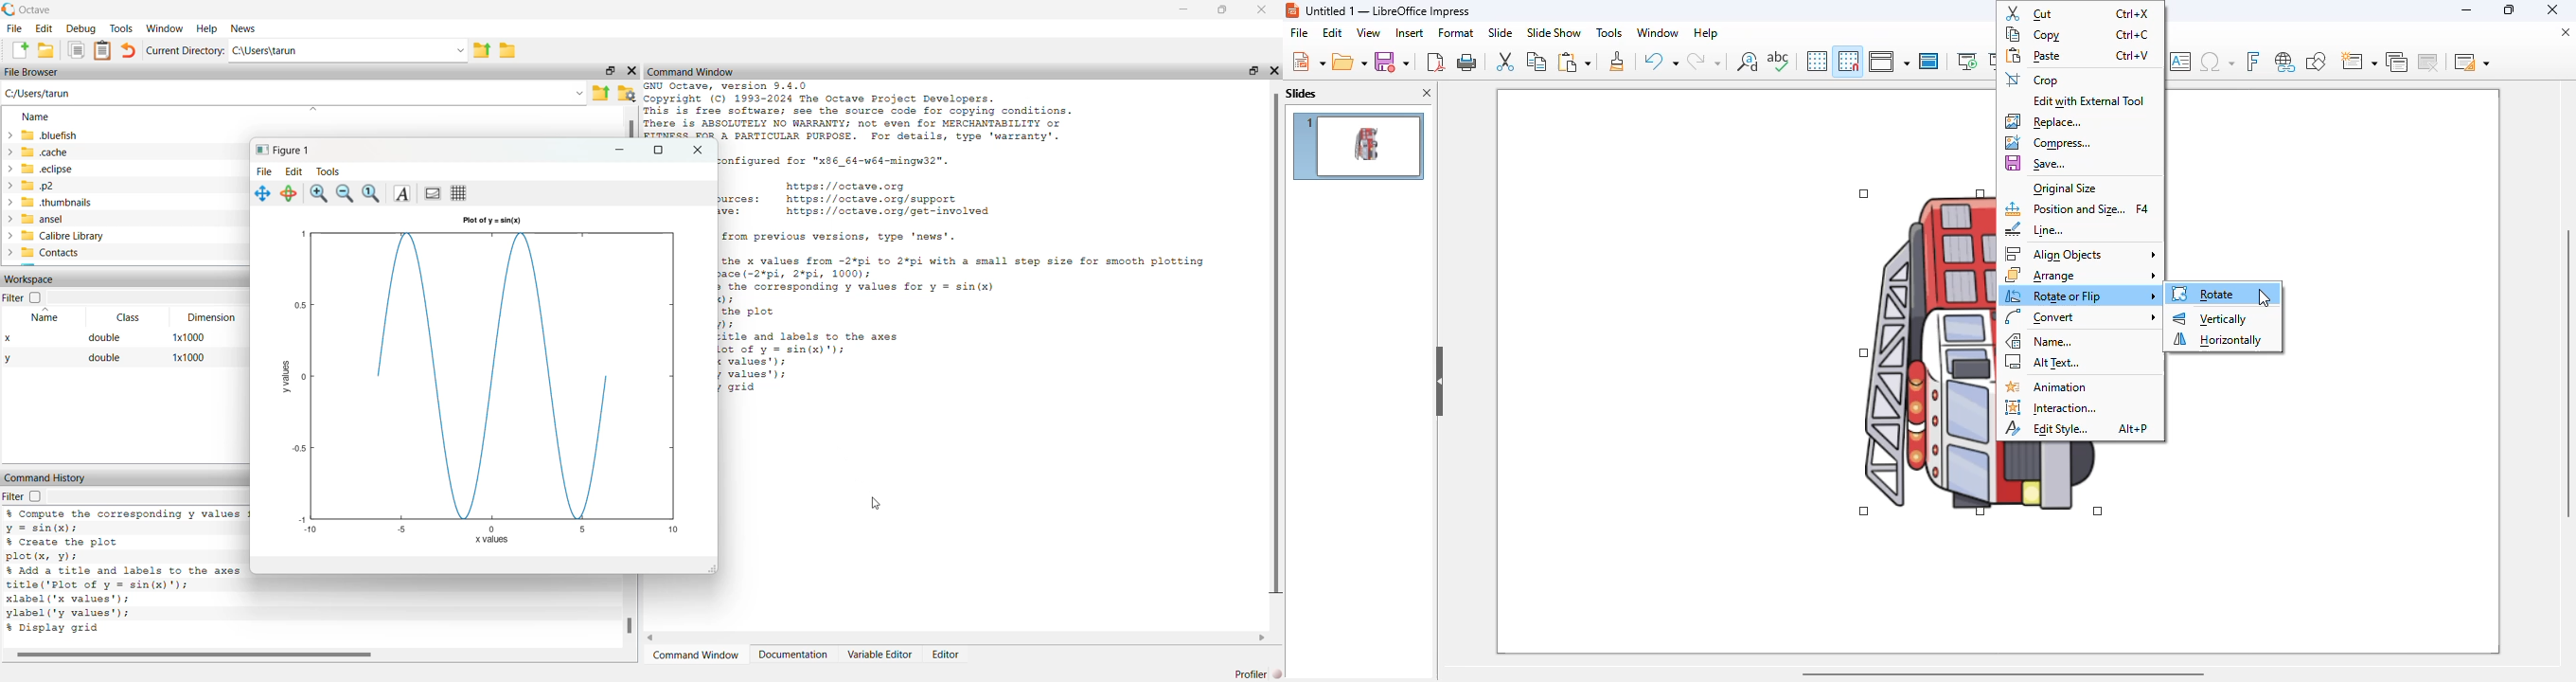 The height and width of the screenshot is (700, 2576). Describe the element at coordinates (1332, 32) in the screenshot. I see `edit` at that location.